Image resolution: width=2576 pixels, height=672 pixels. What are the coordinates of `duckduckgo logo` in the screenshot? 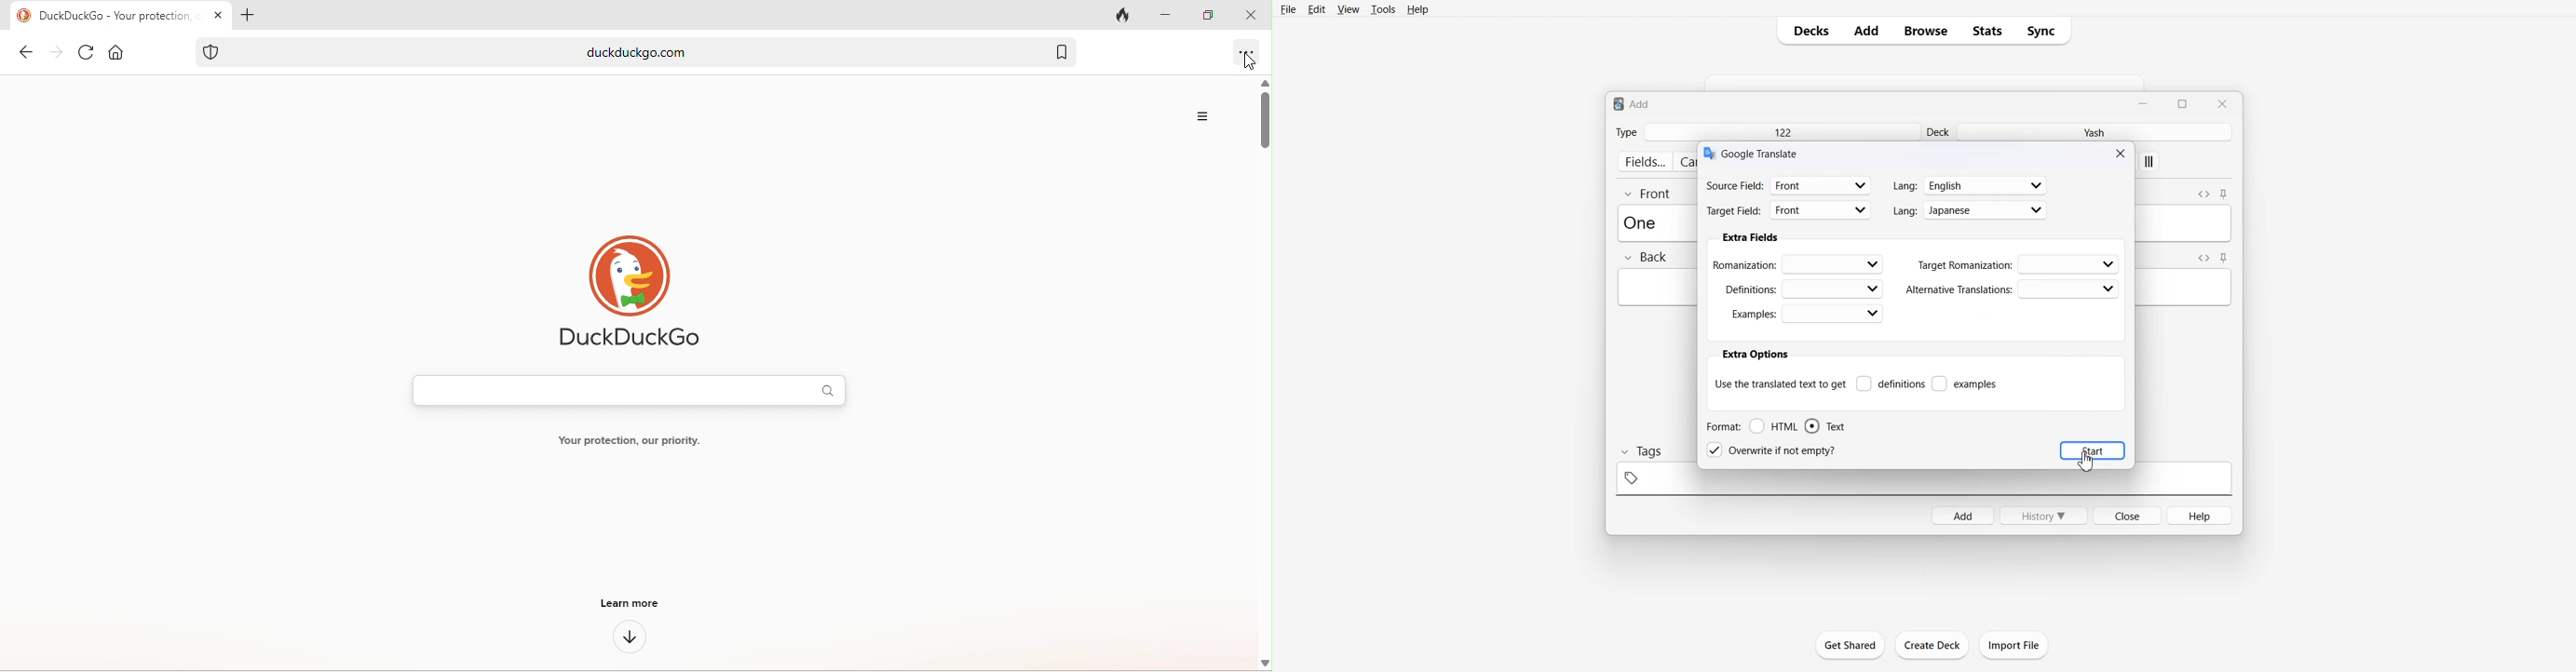 It's located at (19, 16).